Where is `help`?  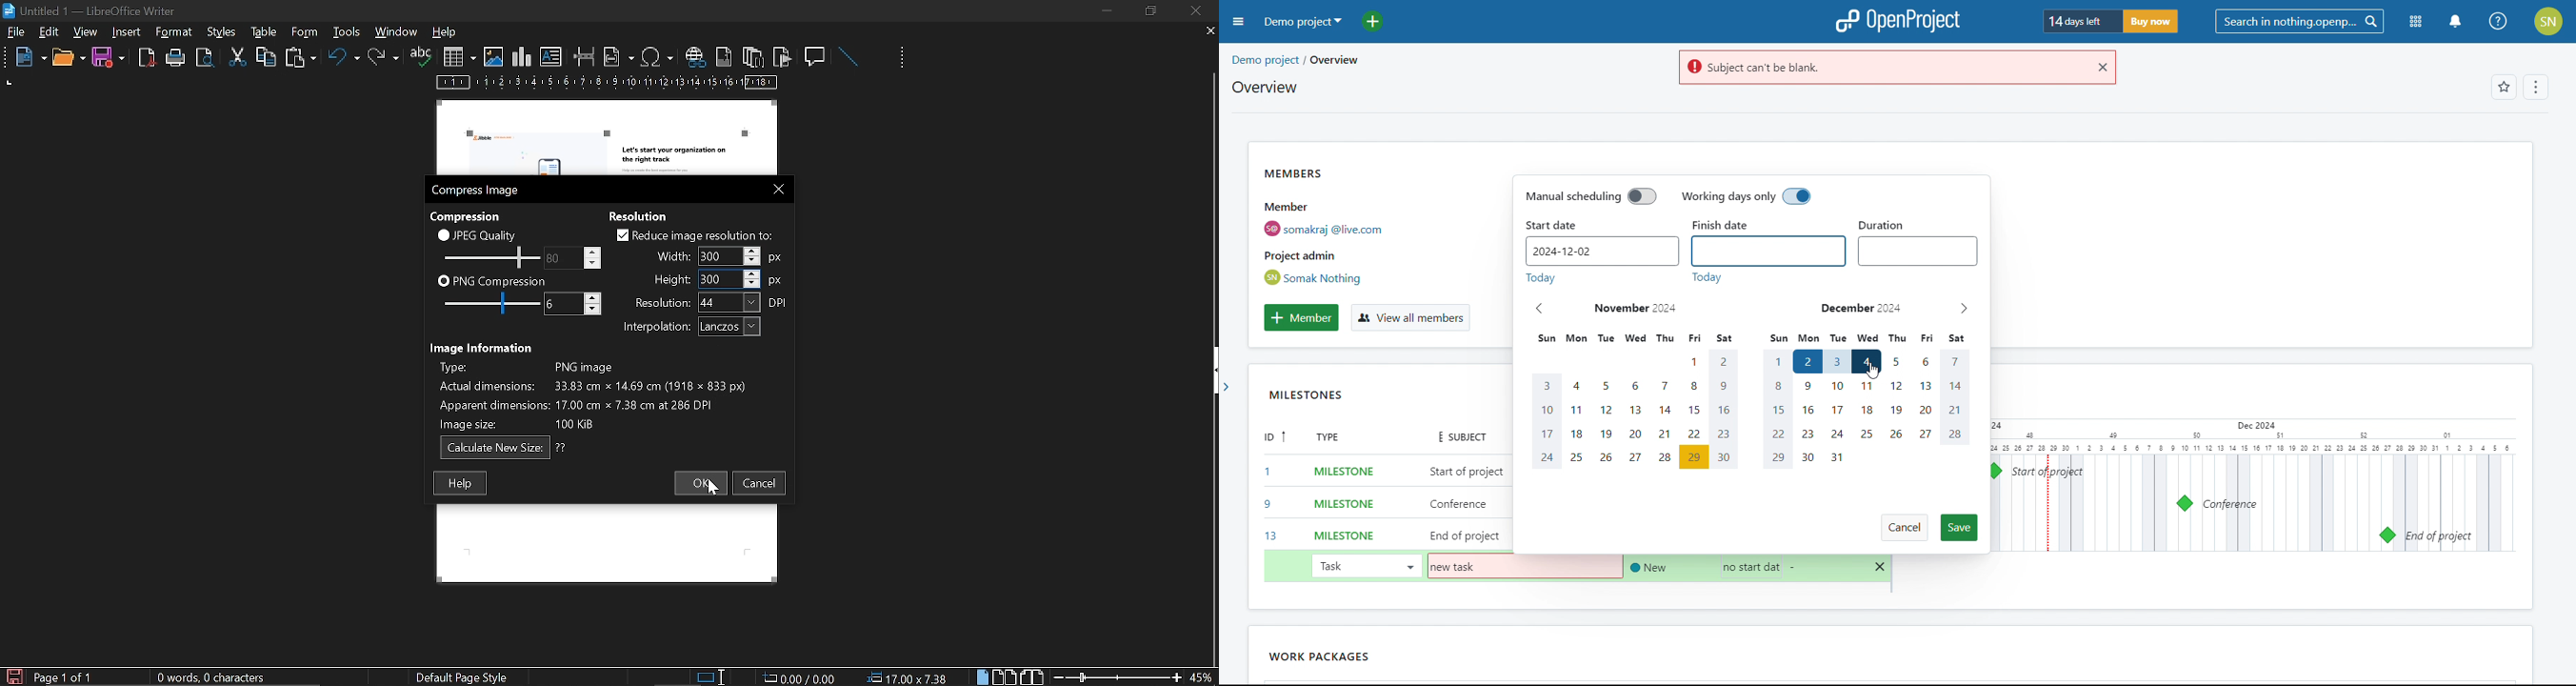 help is located at coordinates (2499, 21).